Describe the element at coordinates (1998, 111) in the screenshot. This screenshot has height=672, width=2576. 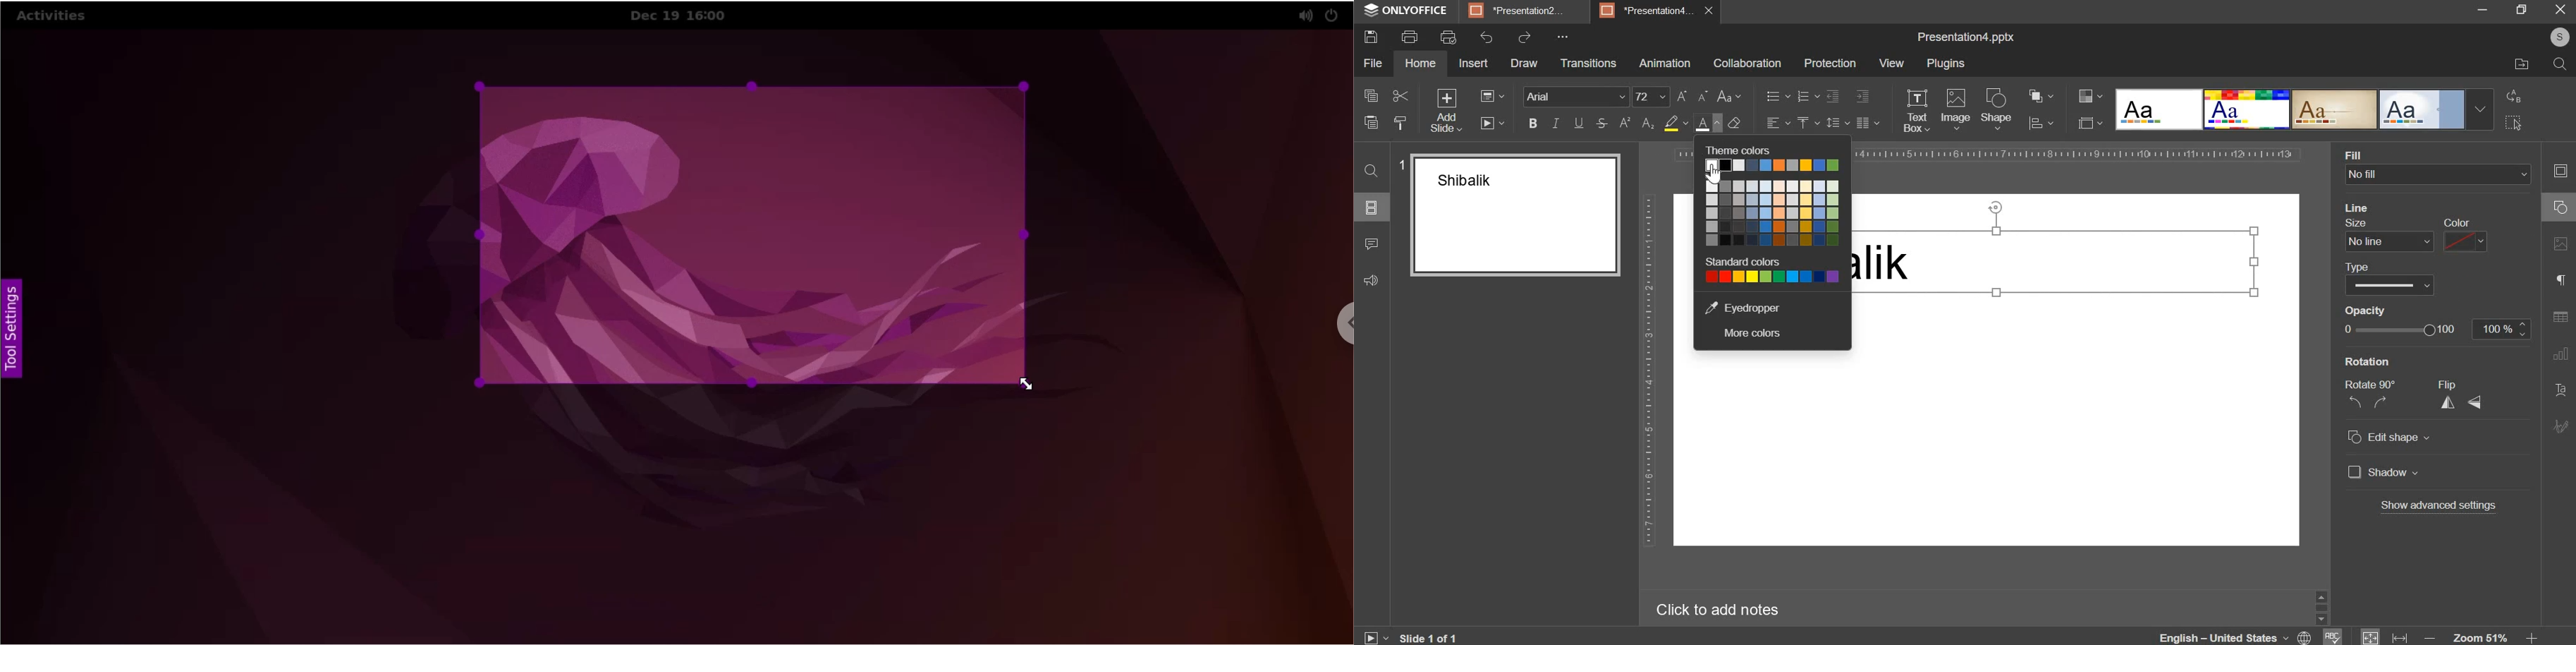
I see `shape` at that location.